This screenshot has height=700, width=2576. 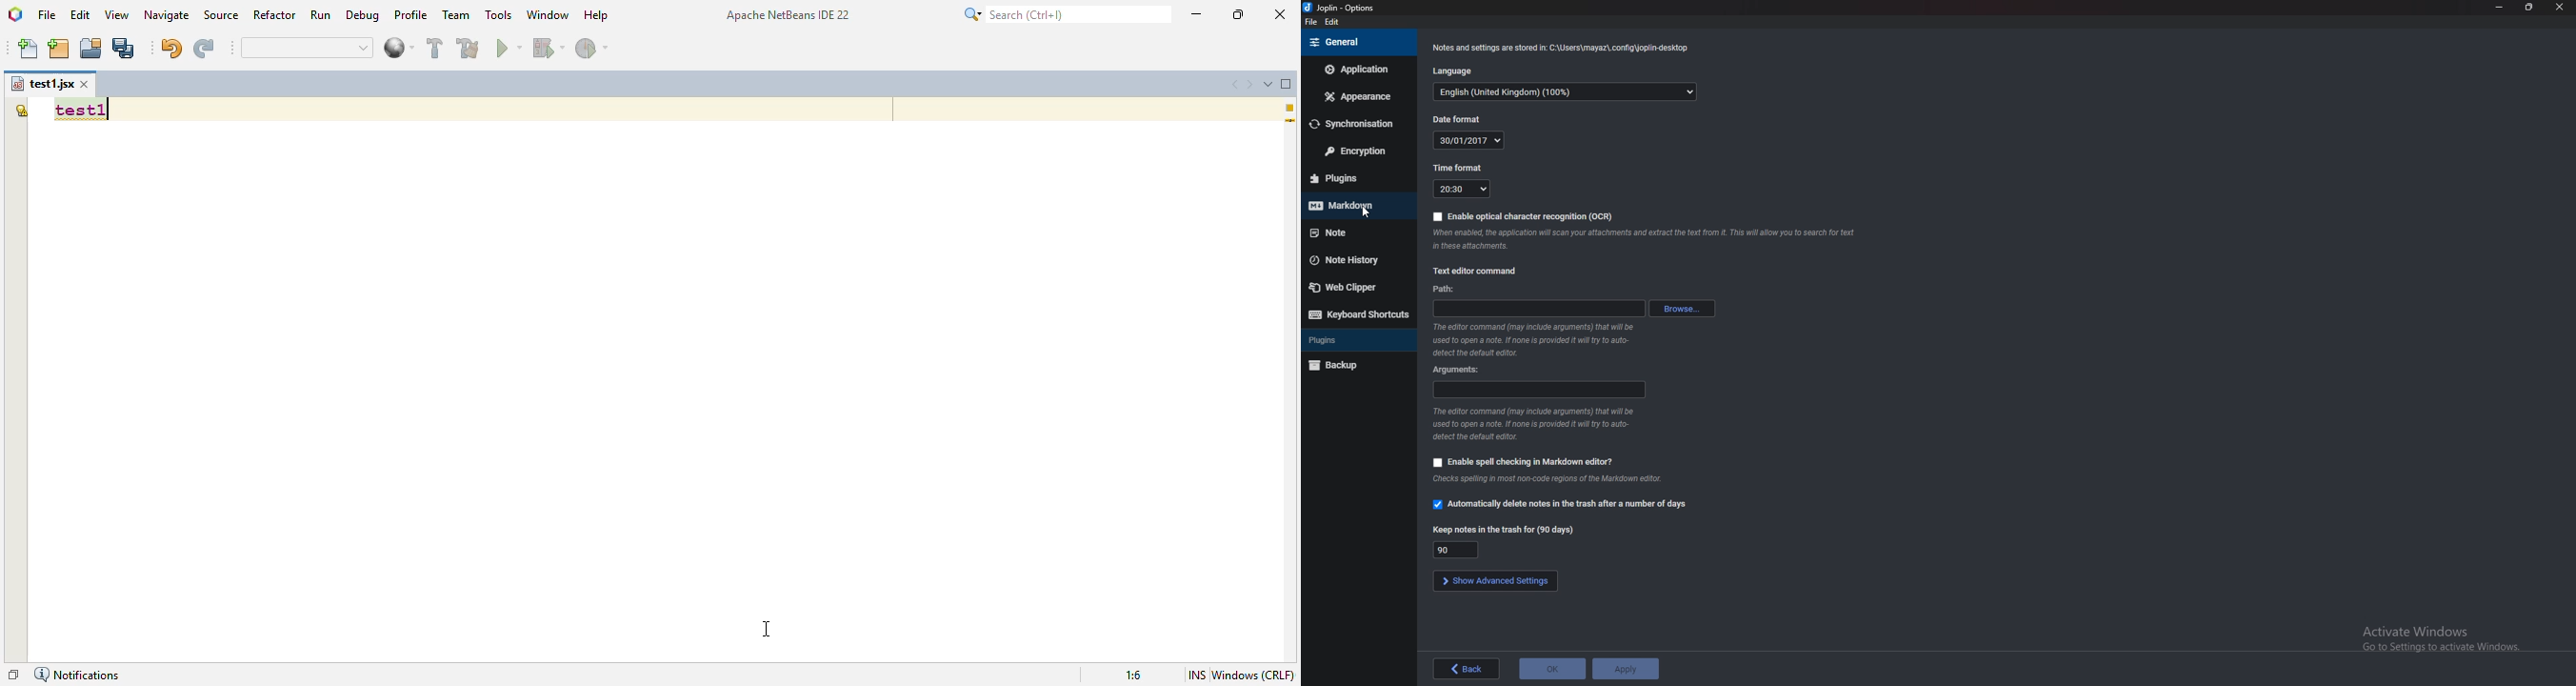 What do you see at coordinates (548, 47) in the screenshot?
I see `debug project` at bounding box center [548, 47].